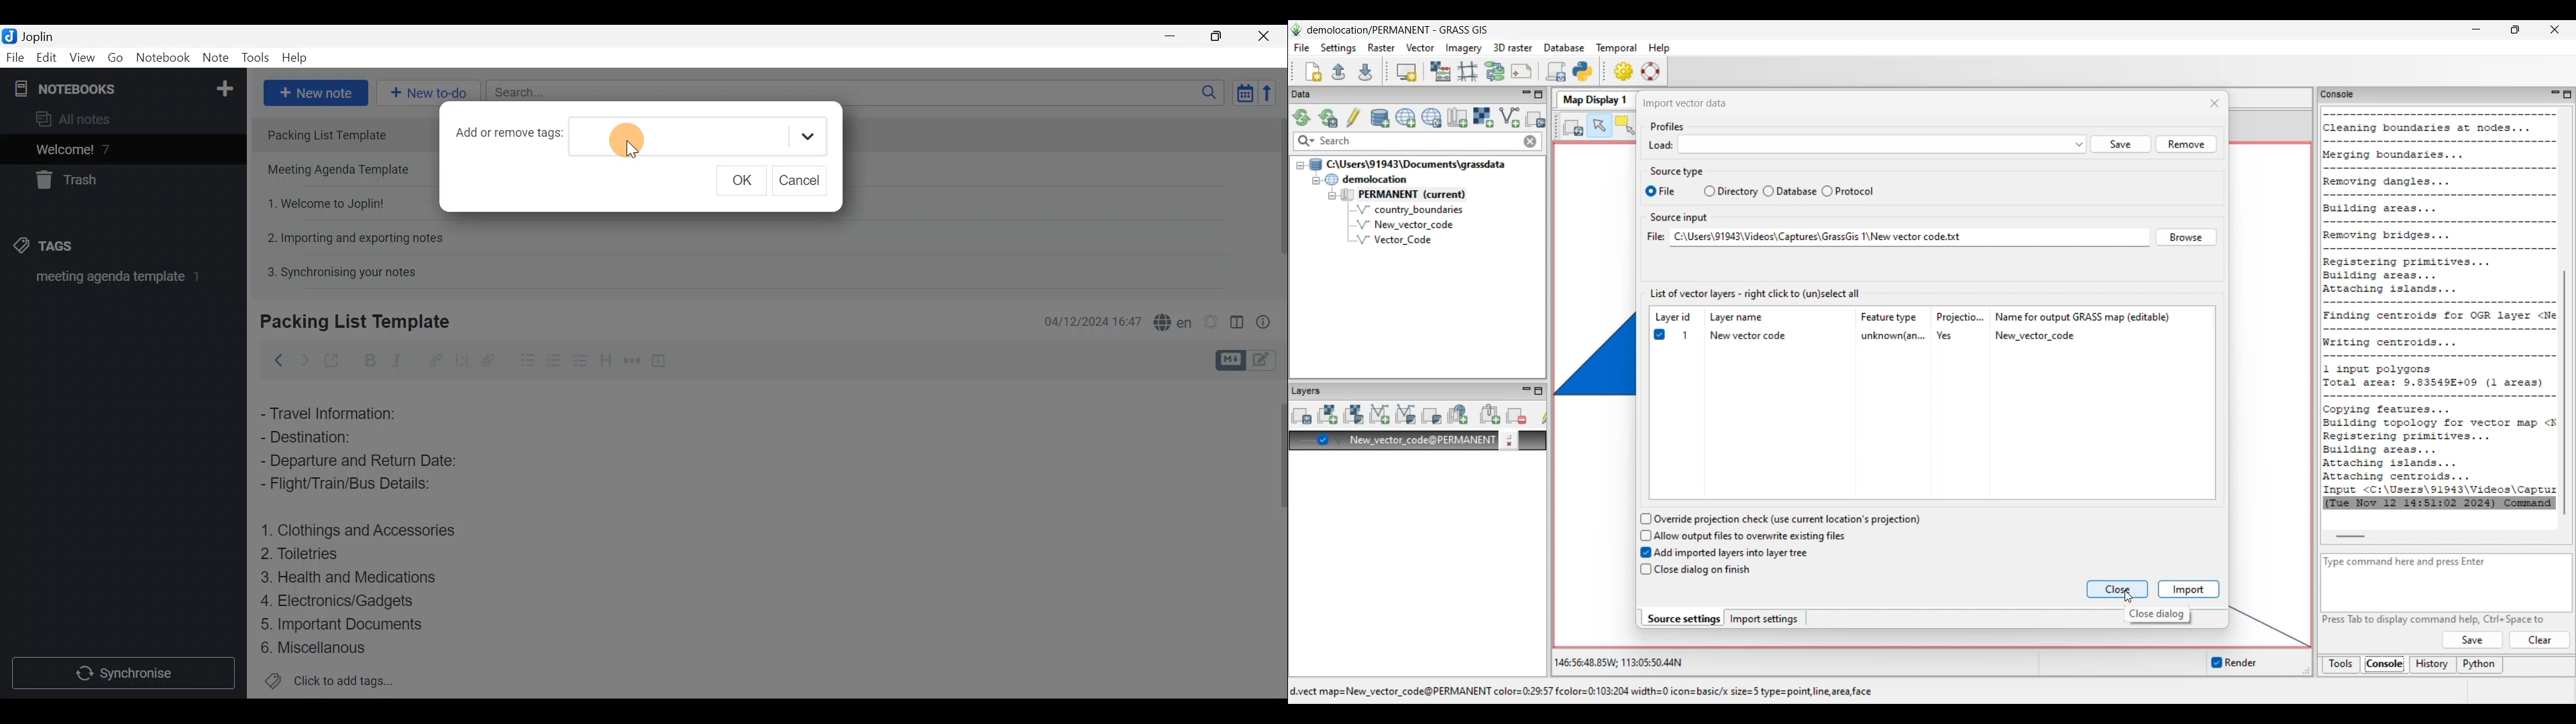 Image resolution: width=2576 pixels, height=728 pixels. Describe the element at coordinates (44, 58) in the screenshot. I see `Edit` at that location.